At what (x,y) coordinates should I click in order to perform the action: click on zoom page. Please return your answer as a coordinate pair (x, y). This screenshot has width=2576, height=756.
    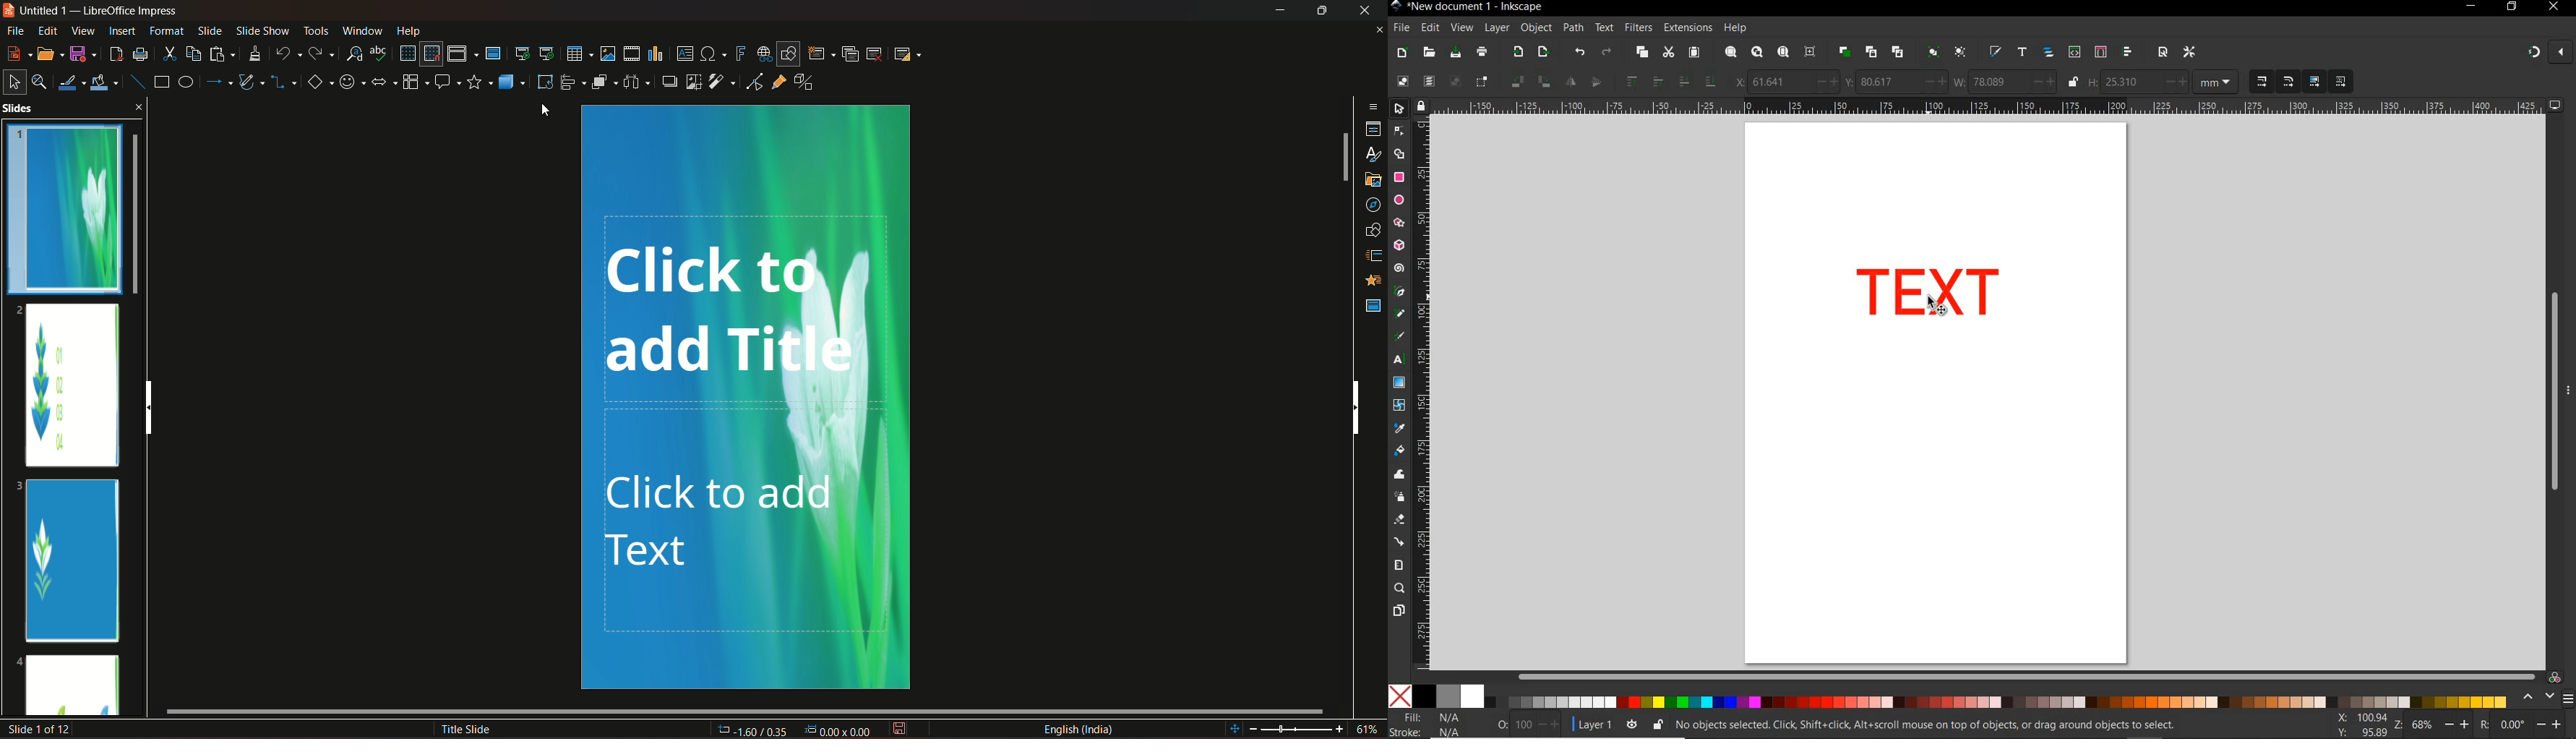
    Looking at the image, I should click on (1783, 52).